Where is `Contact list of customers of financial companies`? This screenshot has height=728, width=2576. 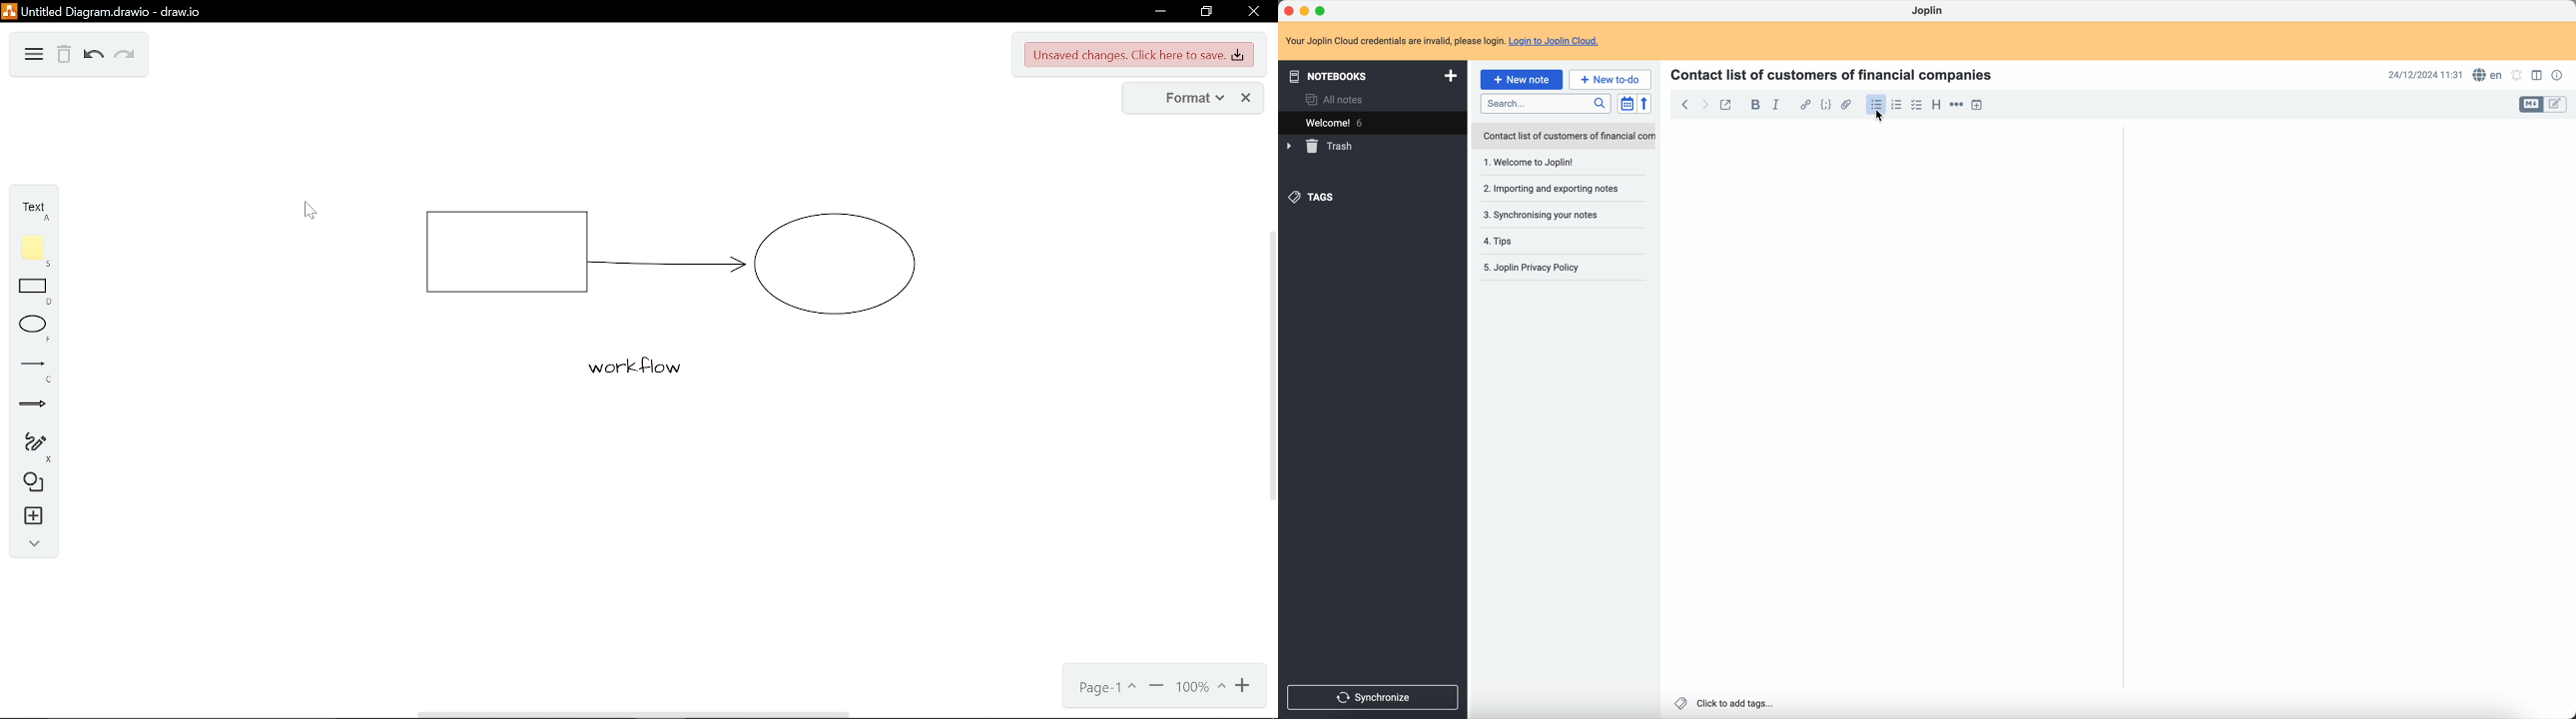 Contact list of customers of financial companies is located at coordinates (1838, 73).